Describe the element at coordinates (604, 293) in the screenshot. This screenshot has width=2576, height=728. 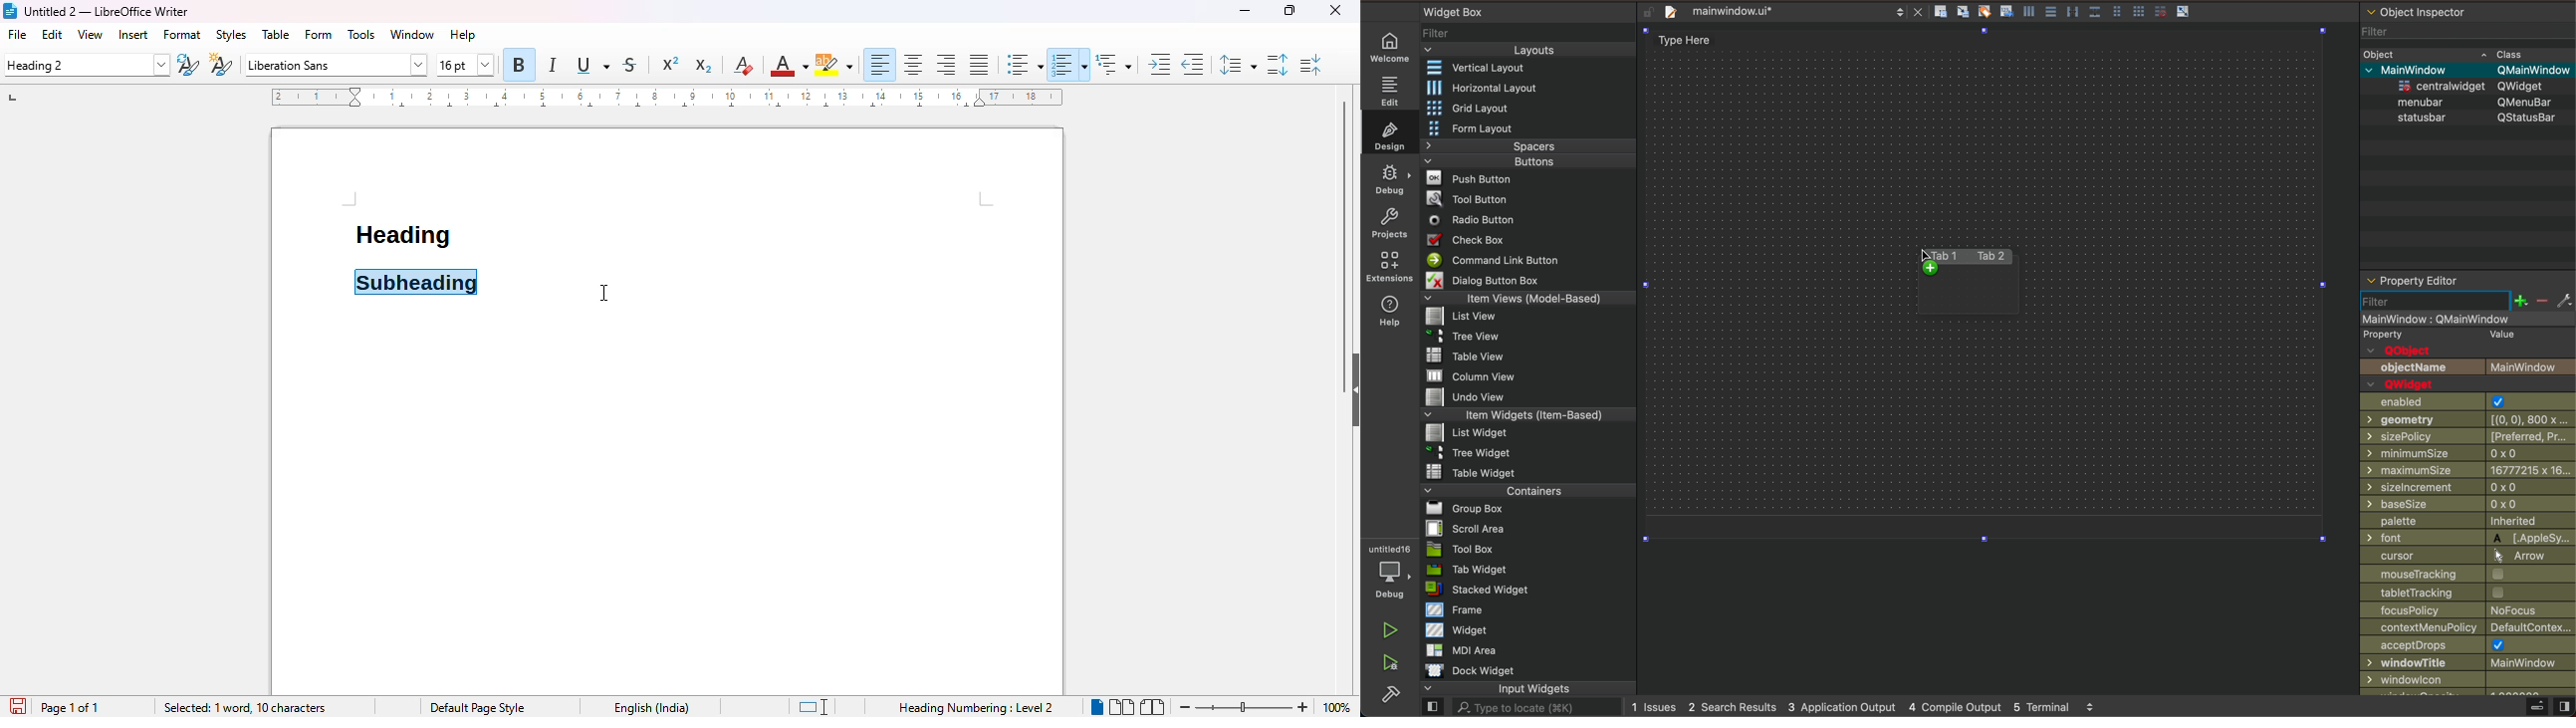
I see `cursor` at that location.